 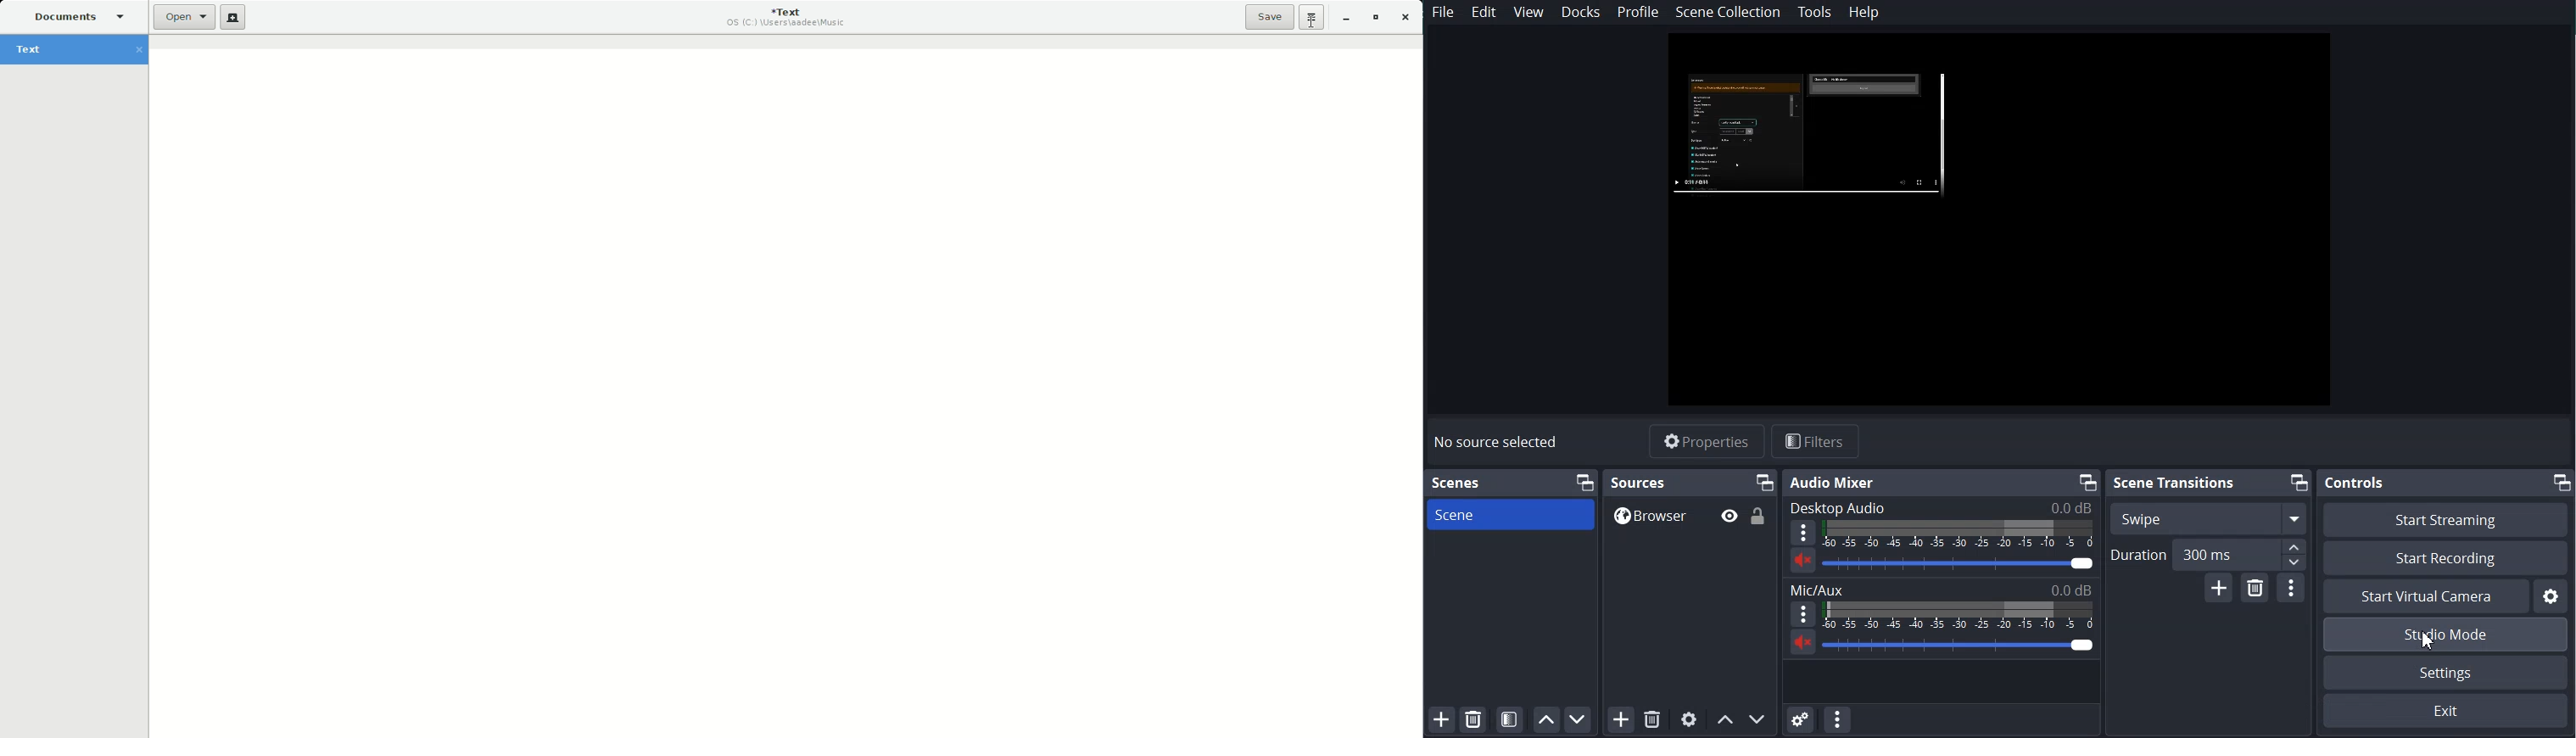 What do you see at coordinates (1584, 483) in the screenshot?
I see `Maximize` at bounding box center [1584, 483].